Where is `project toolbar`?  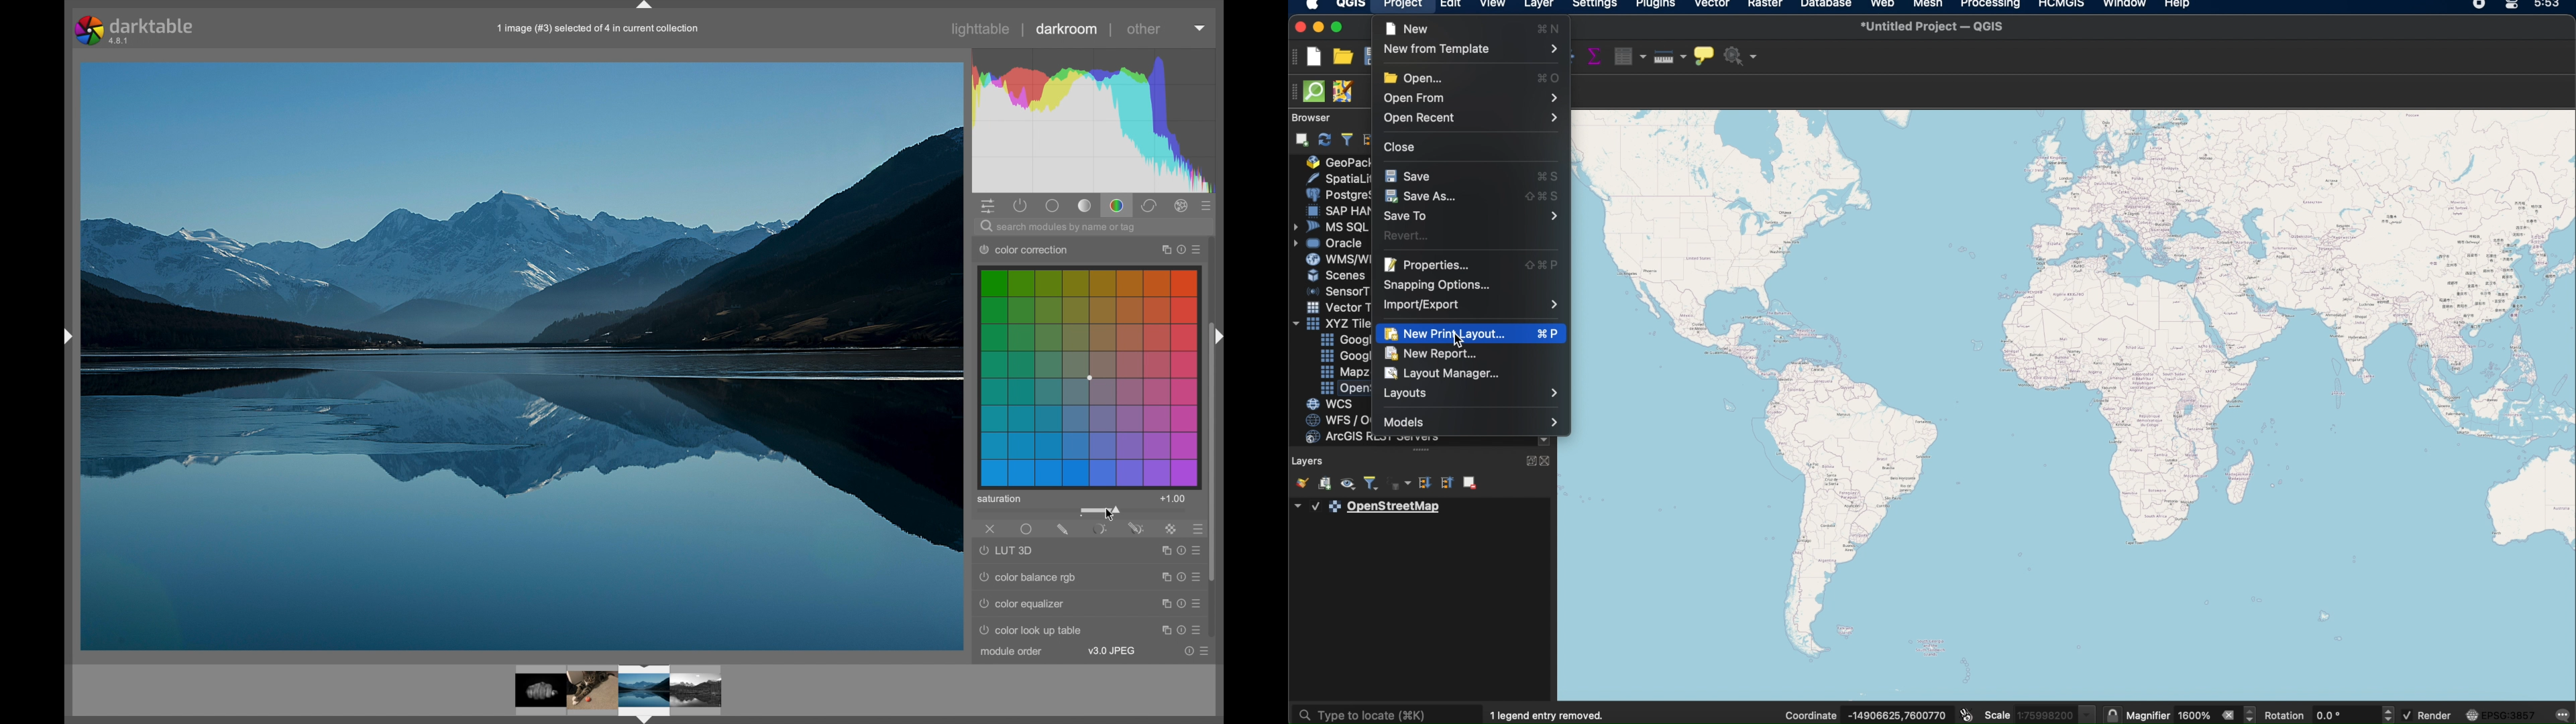
project toolbar is located at coordinates (1296, 58).